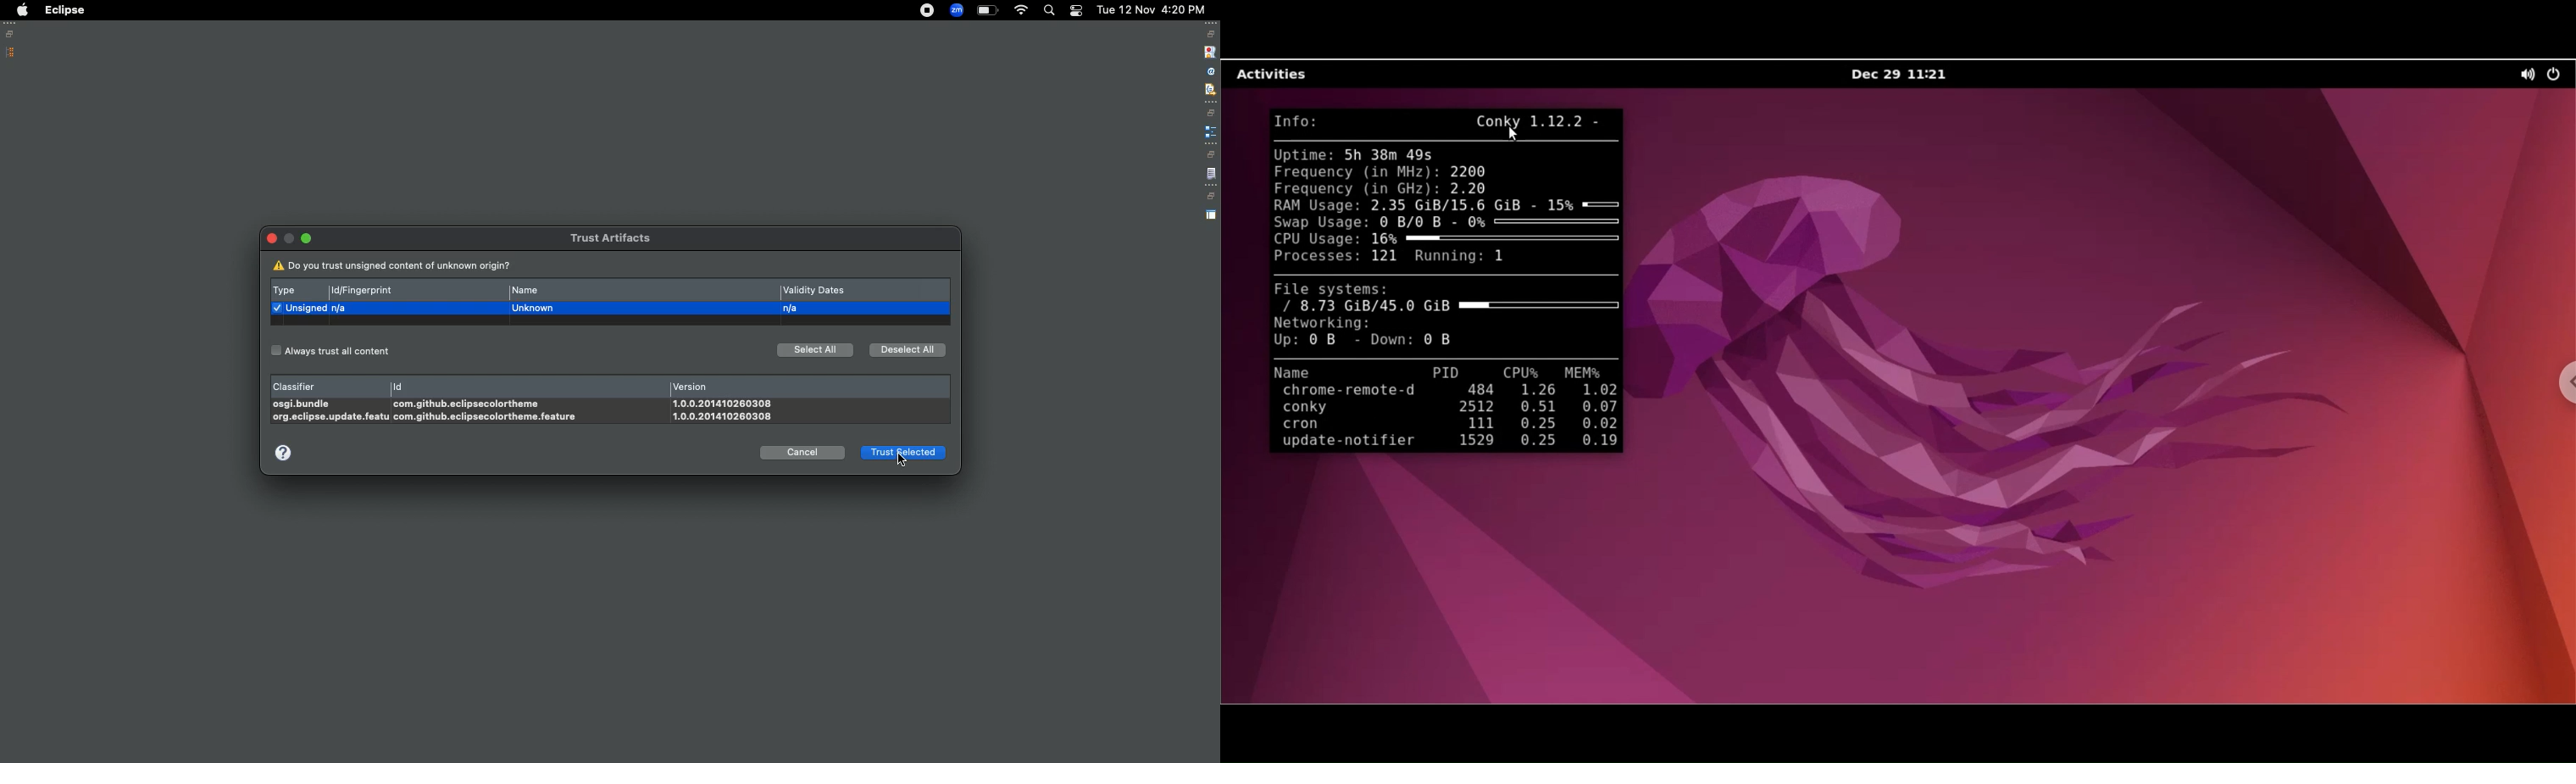 The height and width of the screenshot is (784, 2576). I want to click on unknown, so click(536, 309).